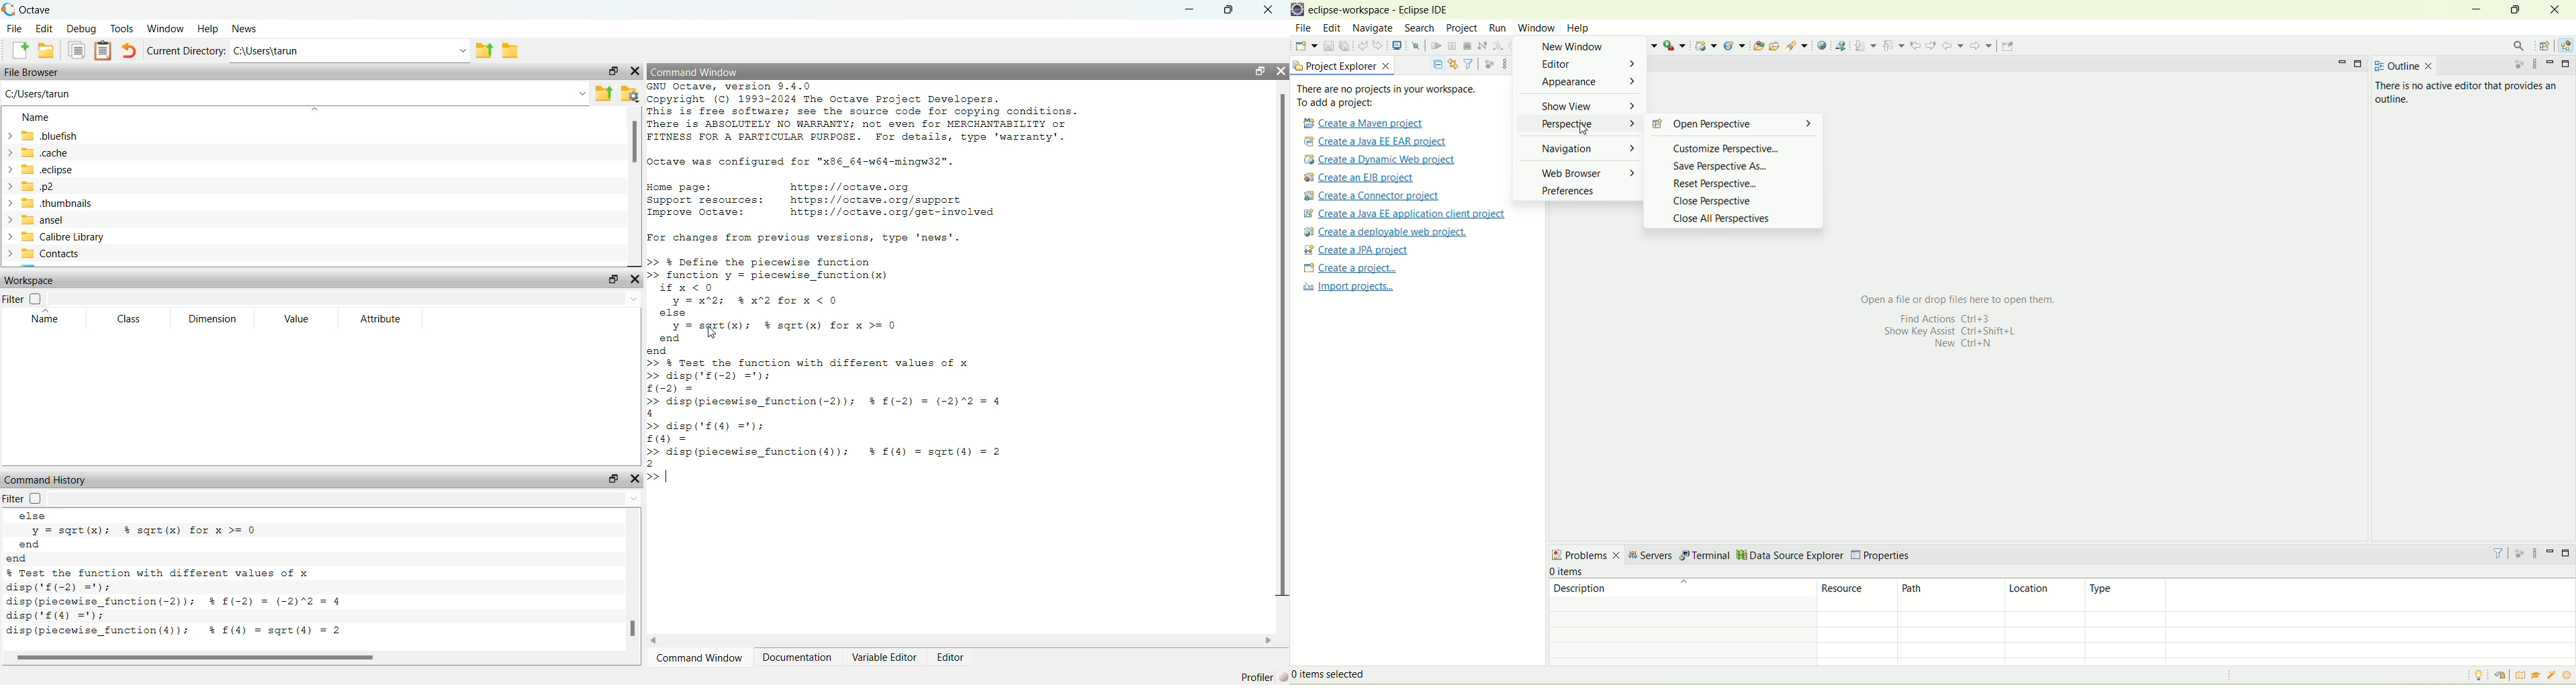  Describe the element at coordinates (1673, 46) in the screenshot. I see `run last tool` at that location.